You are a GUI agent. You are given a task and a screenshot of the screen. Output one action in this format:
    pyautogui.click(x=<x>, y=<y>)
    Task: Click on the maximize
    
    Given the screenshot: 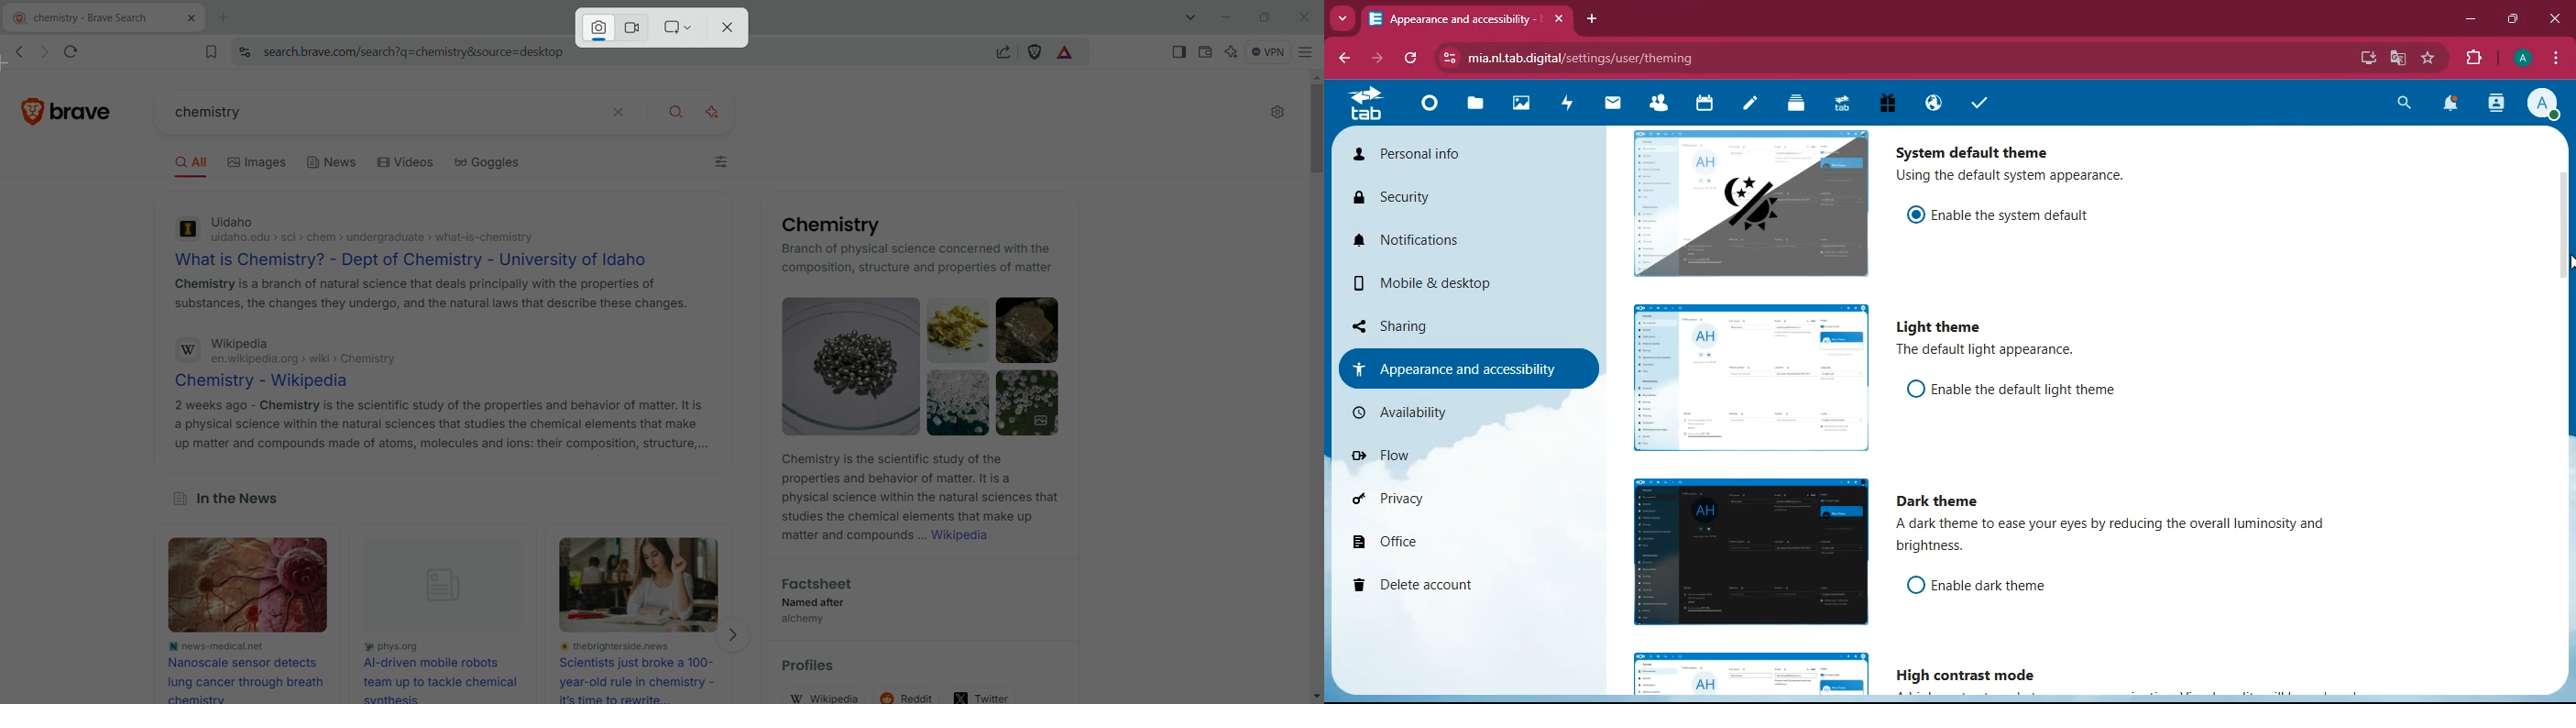 What is the action you would take?
    pyautogui.click(x=2515, y=19)
    